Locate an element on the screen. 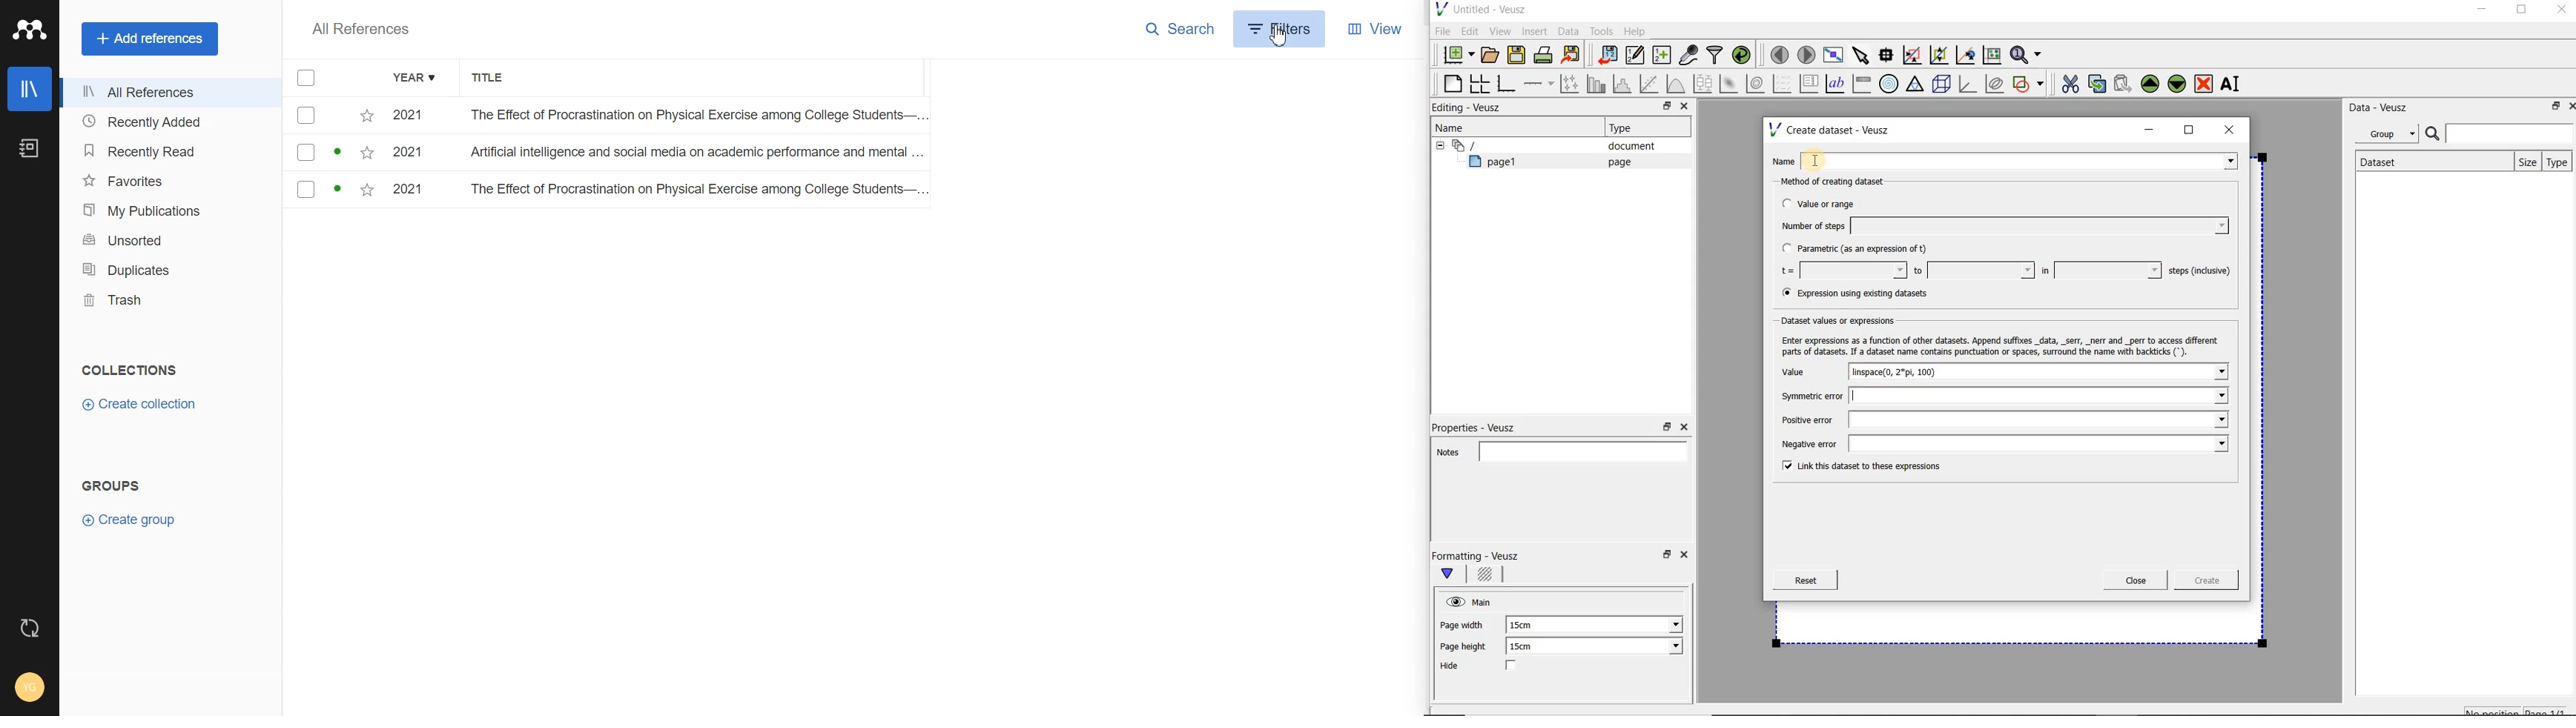 This screenshot has width=2576, height=728. reload linked datasets is located at coordinates (1744, 56).